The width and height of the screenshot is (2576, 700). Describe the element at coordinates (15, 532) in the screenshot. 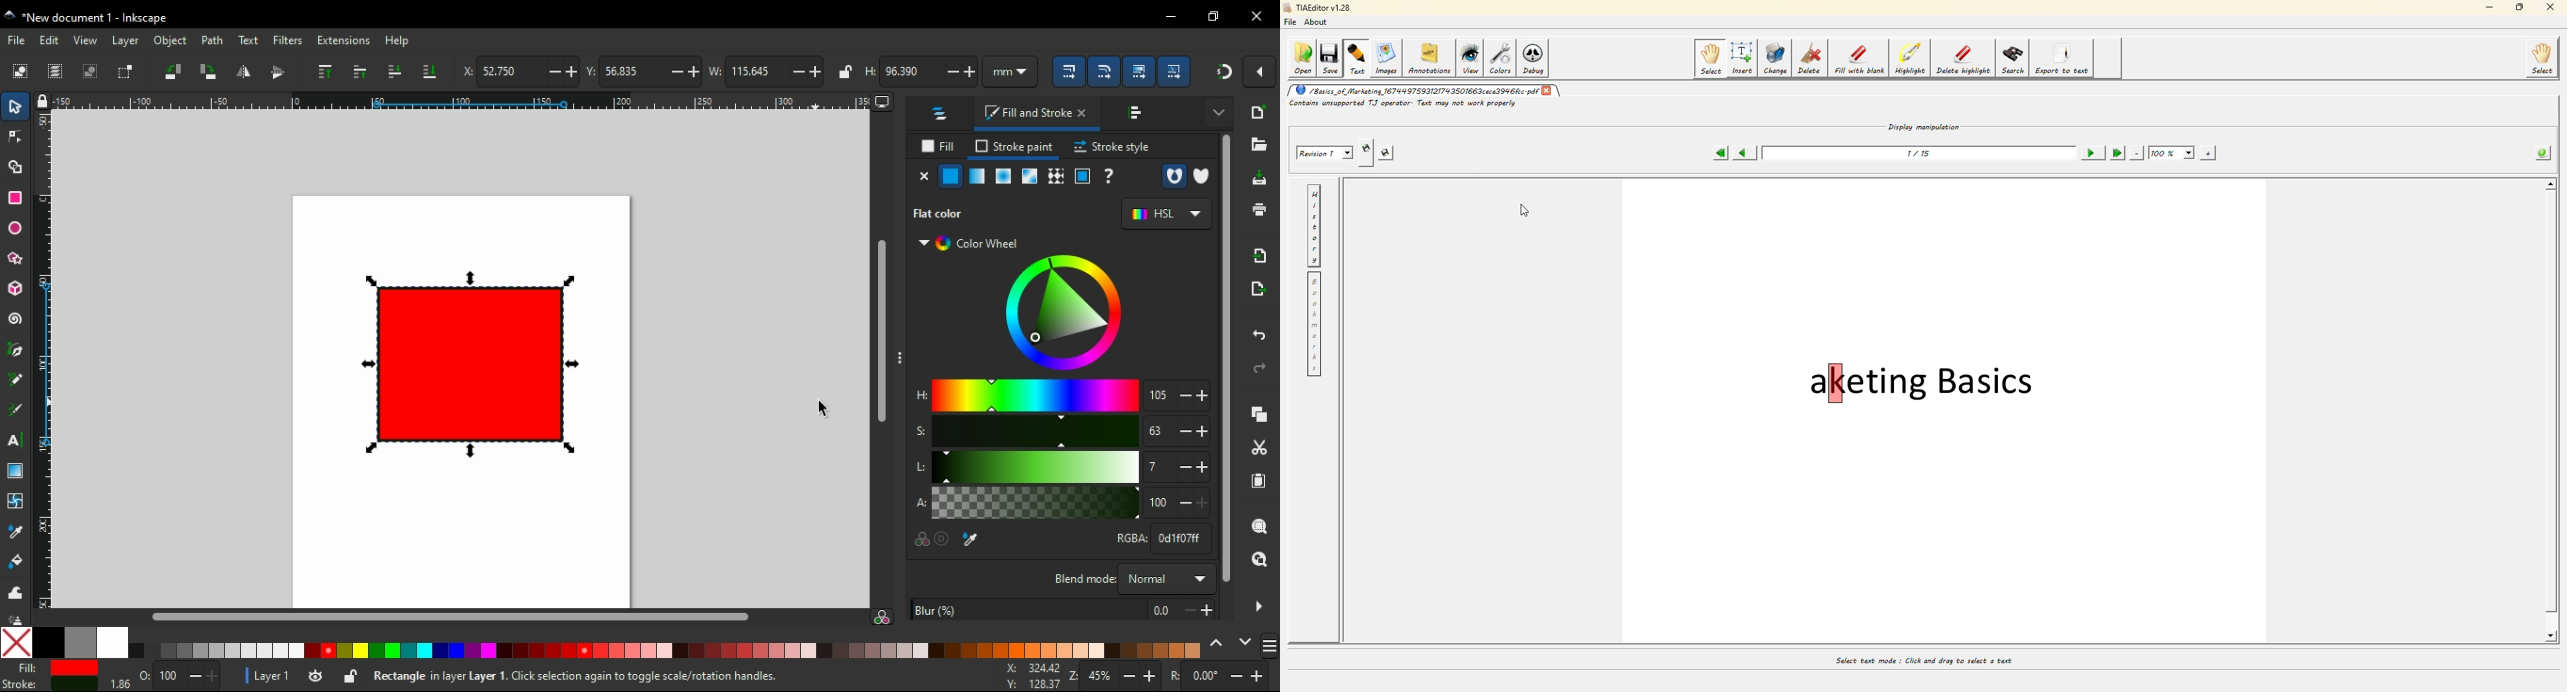

I see `color picker tool` at that location.